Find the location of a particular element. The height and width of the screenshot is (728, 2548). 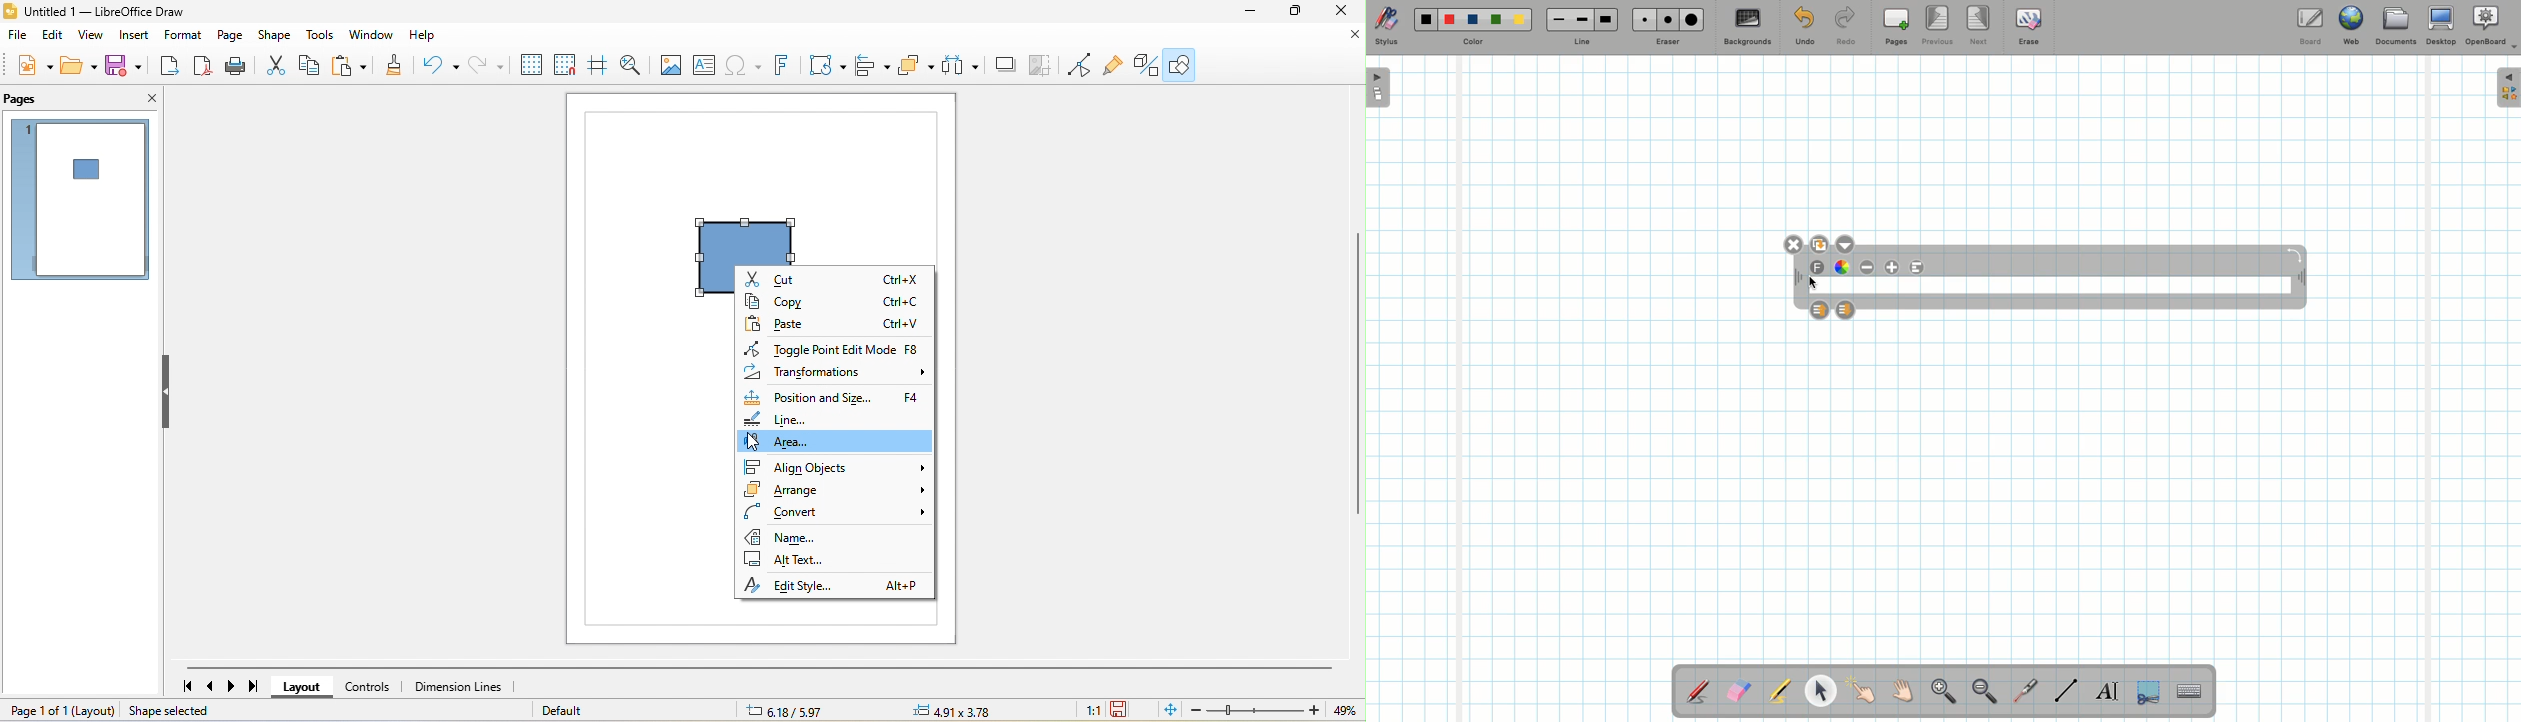

window is located at coordinates (372, 36).